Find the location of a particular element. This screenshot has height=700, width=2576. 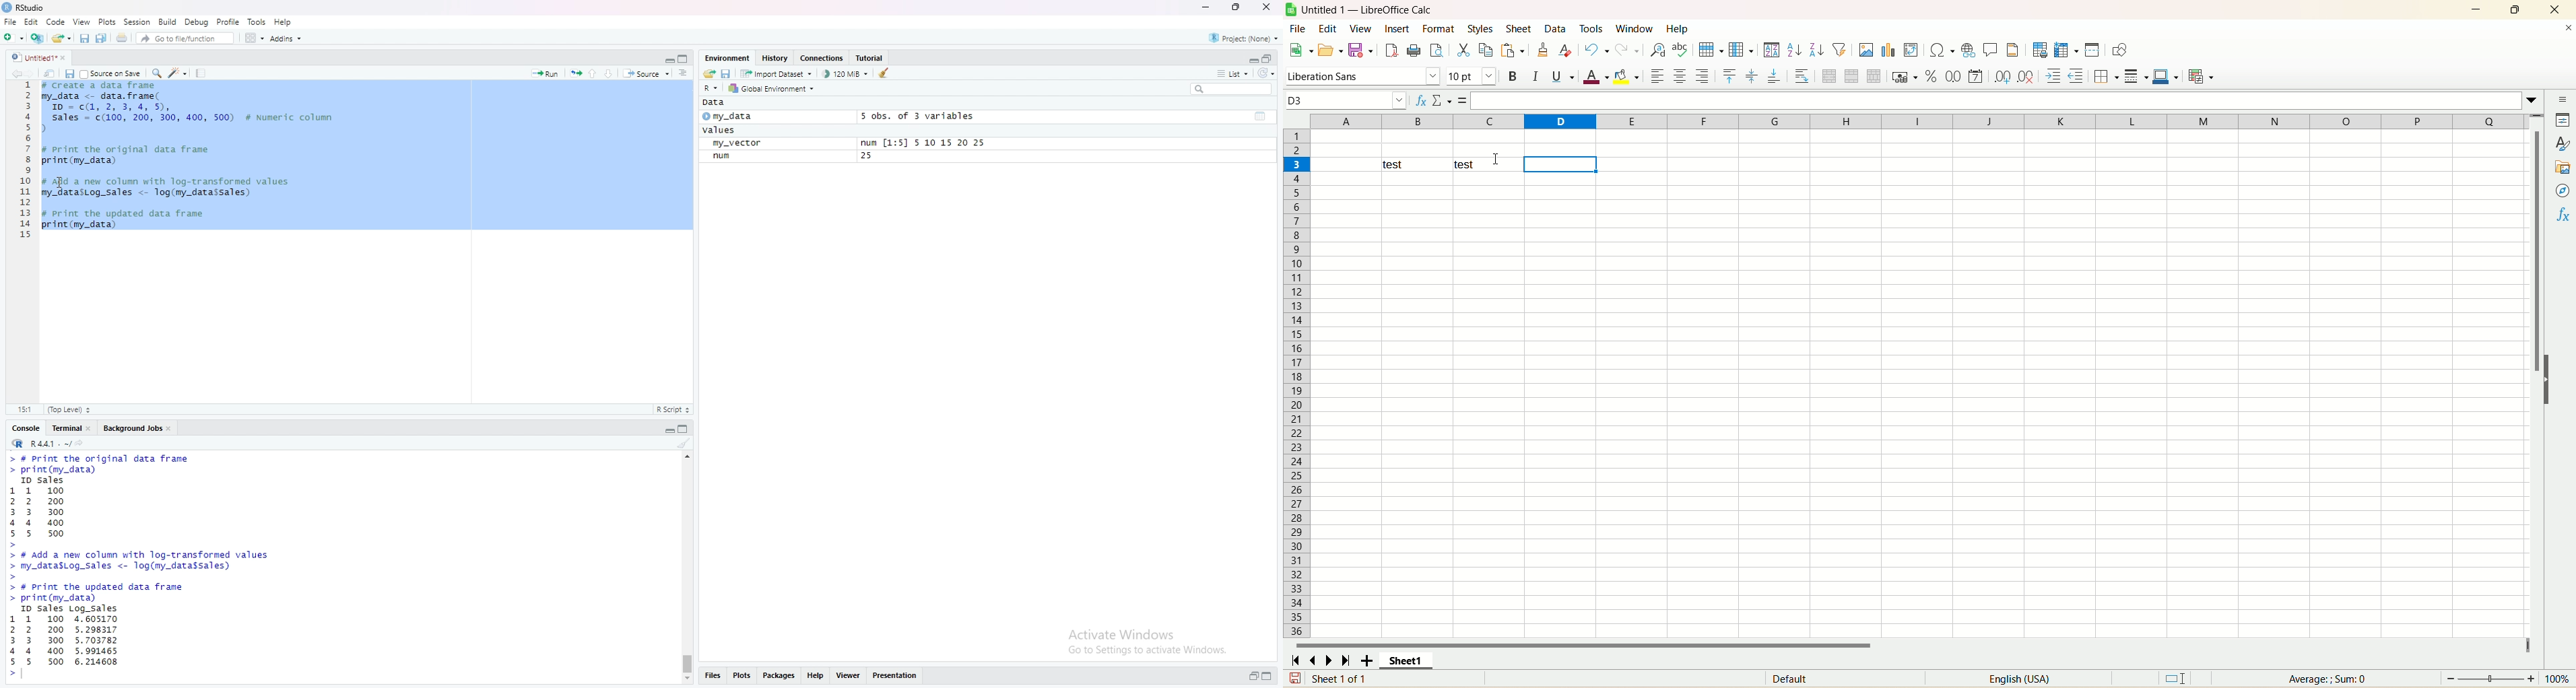

close is located at coordinates (1272, 7).